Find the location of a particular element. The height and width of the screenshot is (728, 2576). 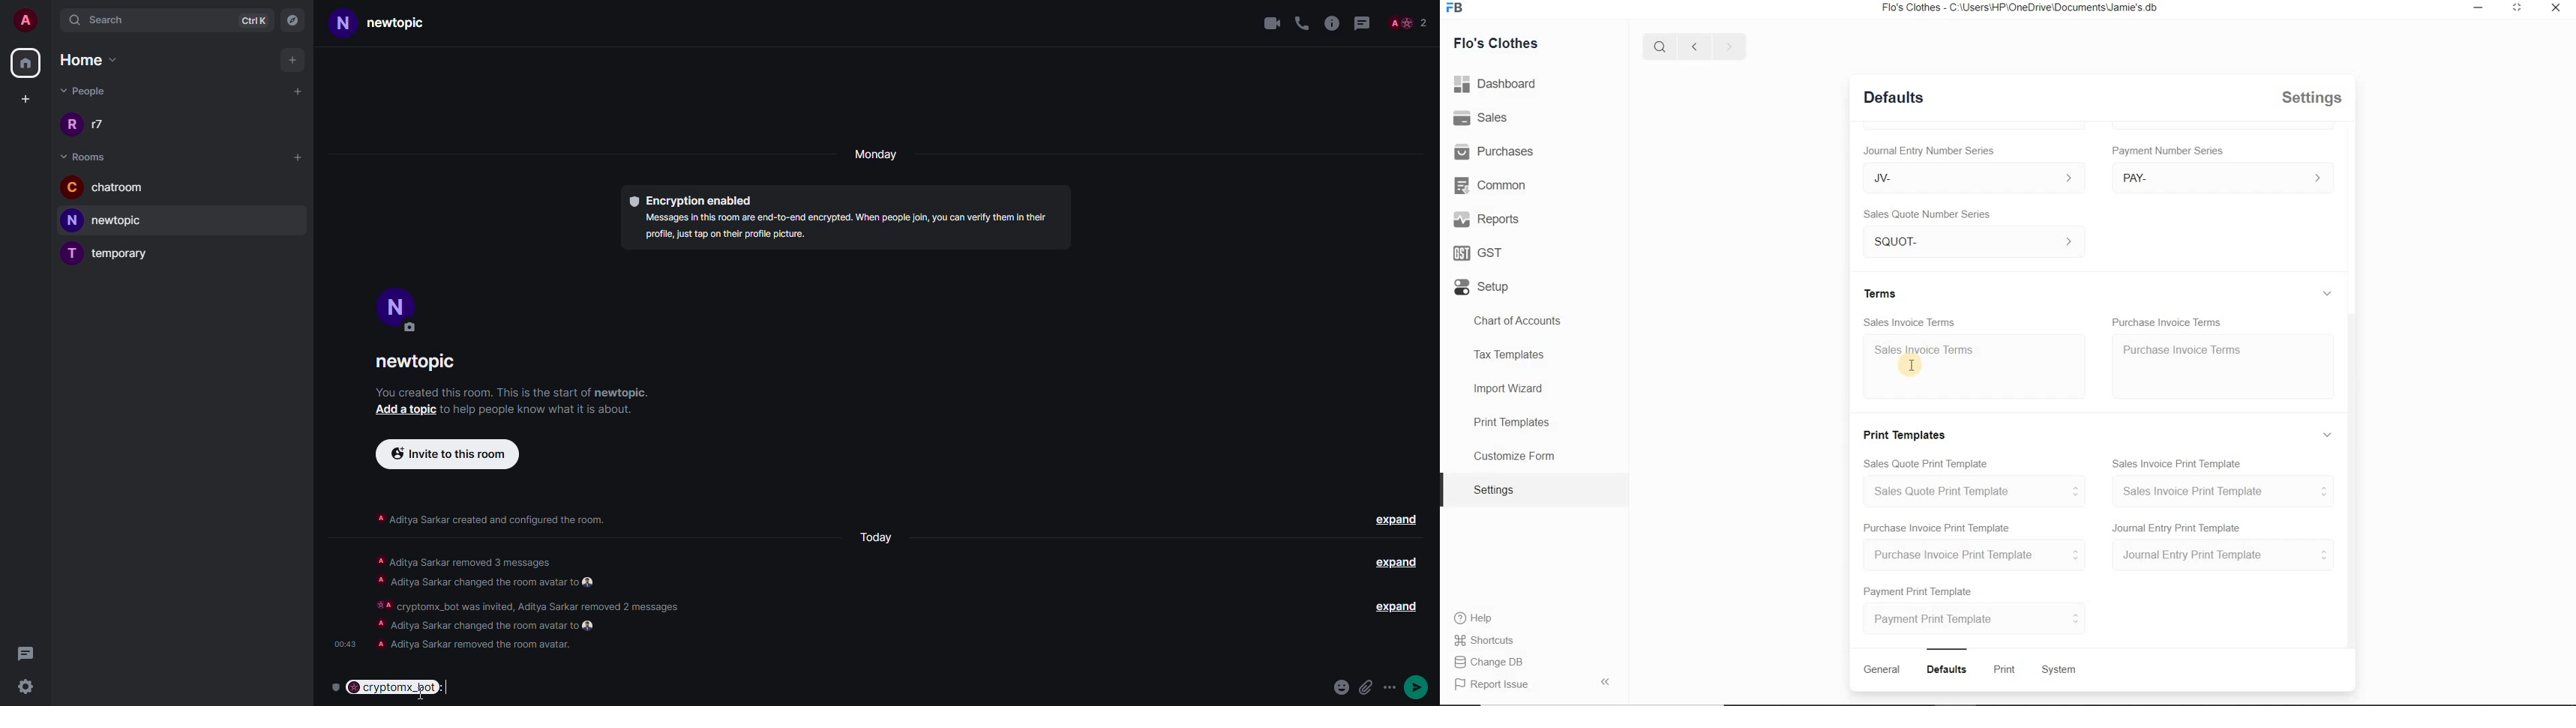

Purchase Invoice Terms is located at coordinates (2181, 348).